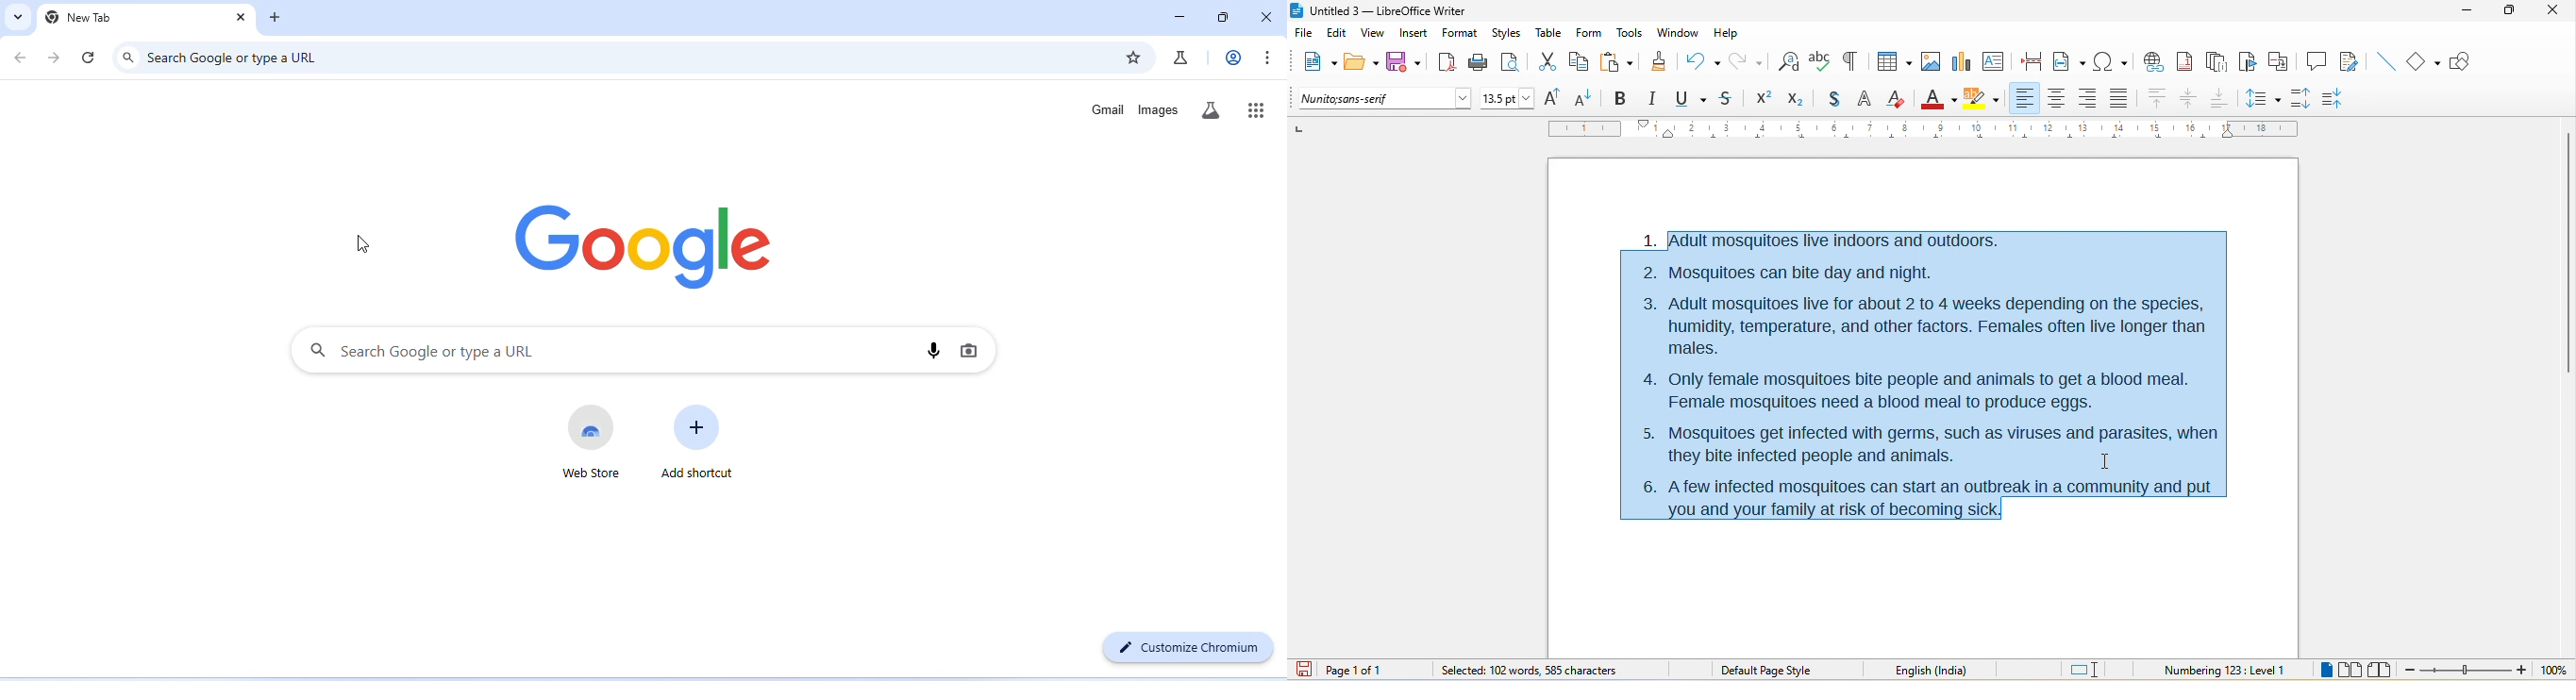  I want to click on increase paragraph spacing, so click(2306, 99).